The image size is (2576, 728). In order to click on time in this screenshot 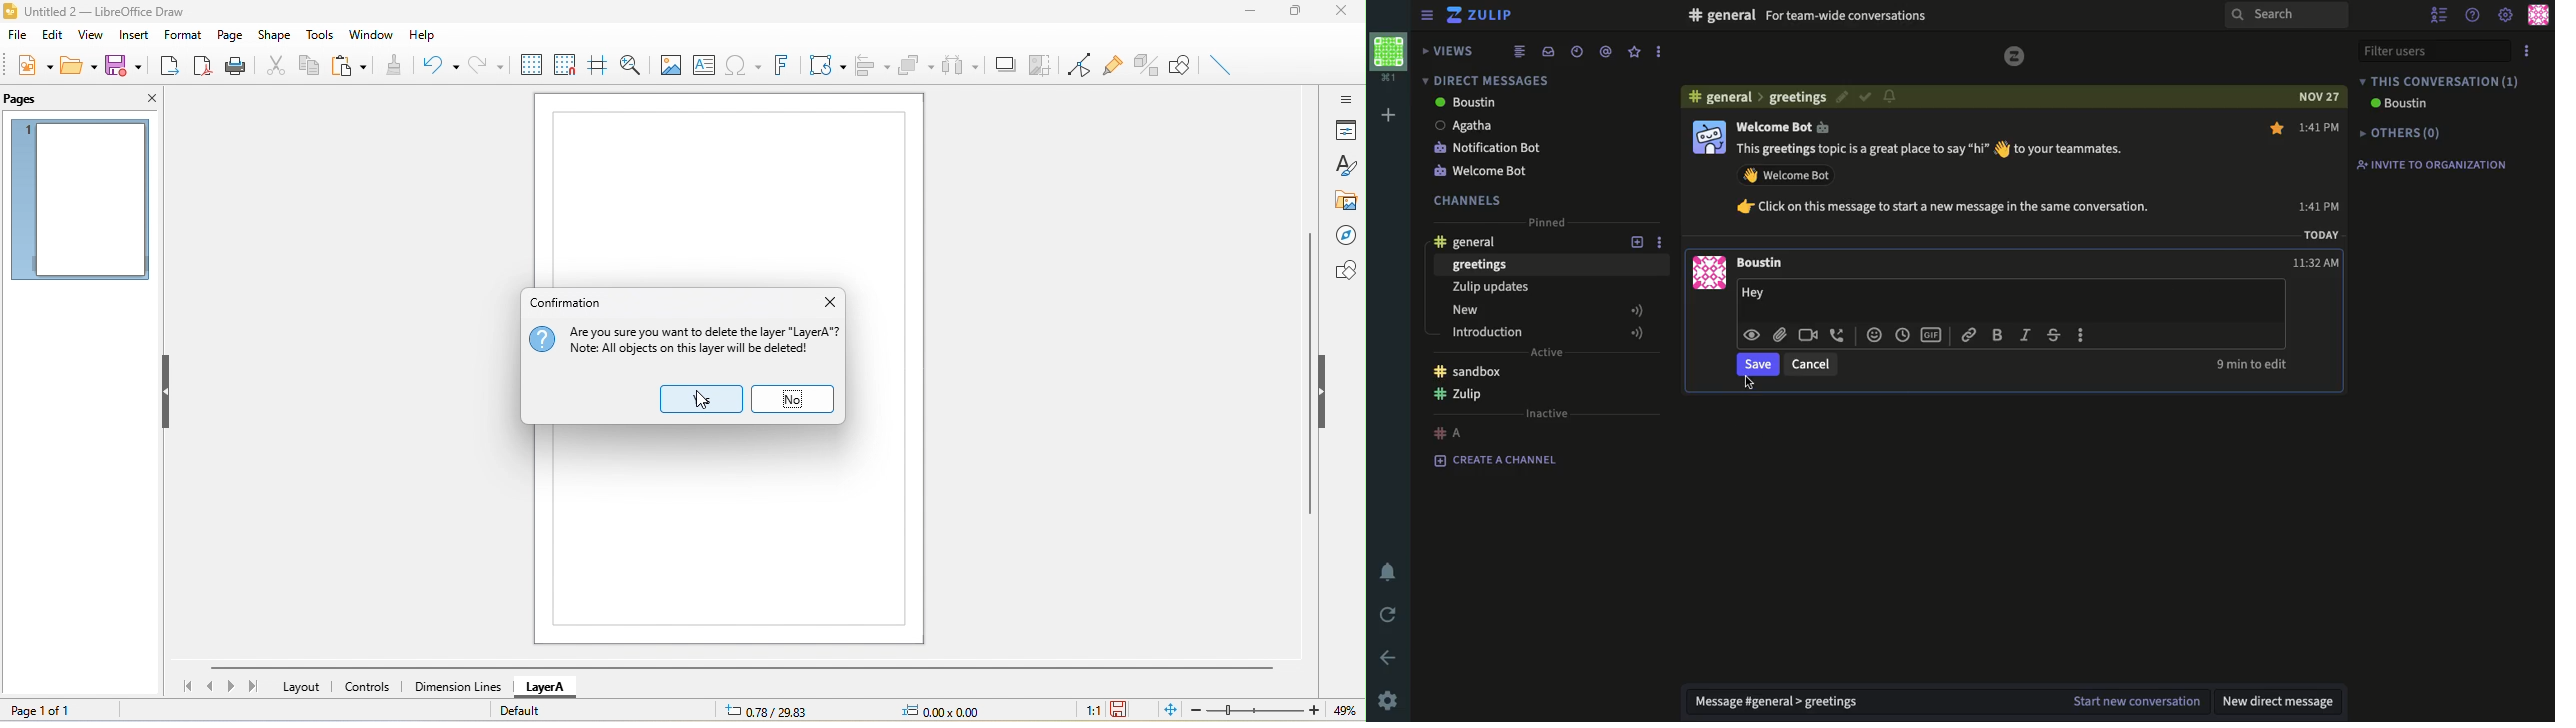, I will do `click(1577, 51)`.